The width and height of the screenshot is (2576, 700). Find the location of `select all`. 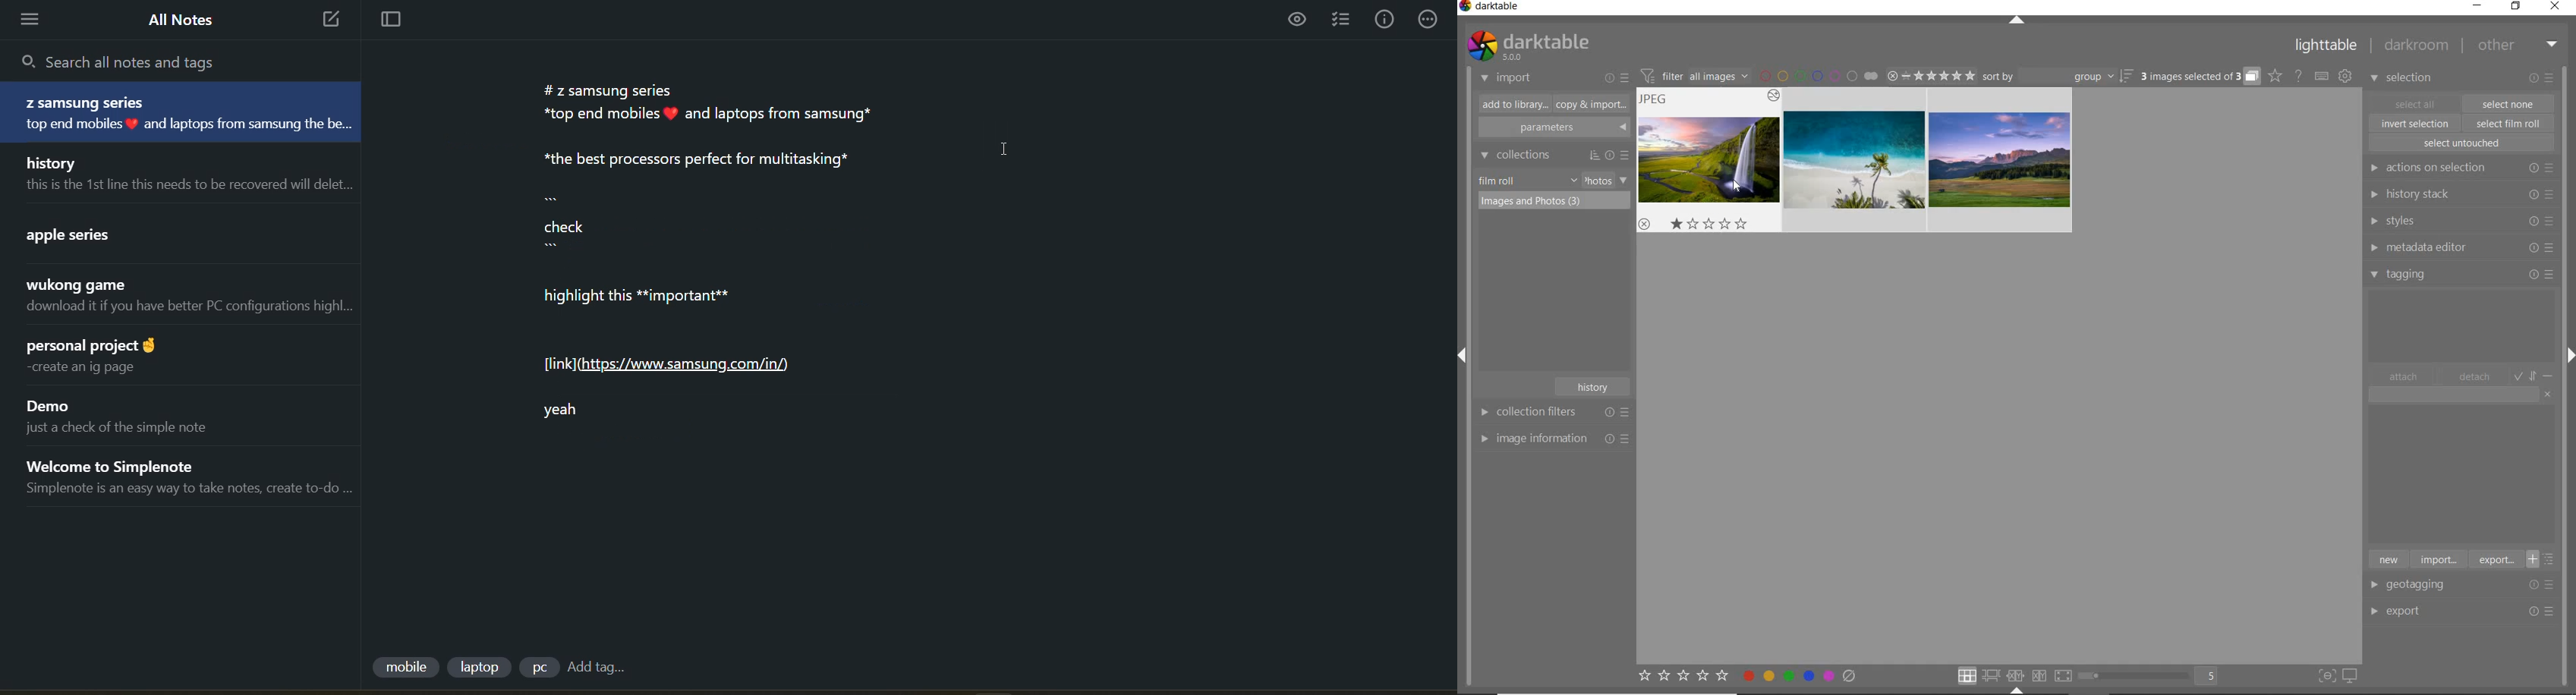

select all is located at coordinates (2415, 103).